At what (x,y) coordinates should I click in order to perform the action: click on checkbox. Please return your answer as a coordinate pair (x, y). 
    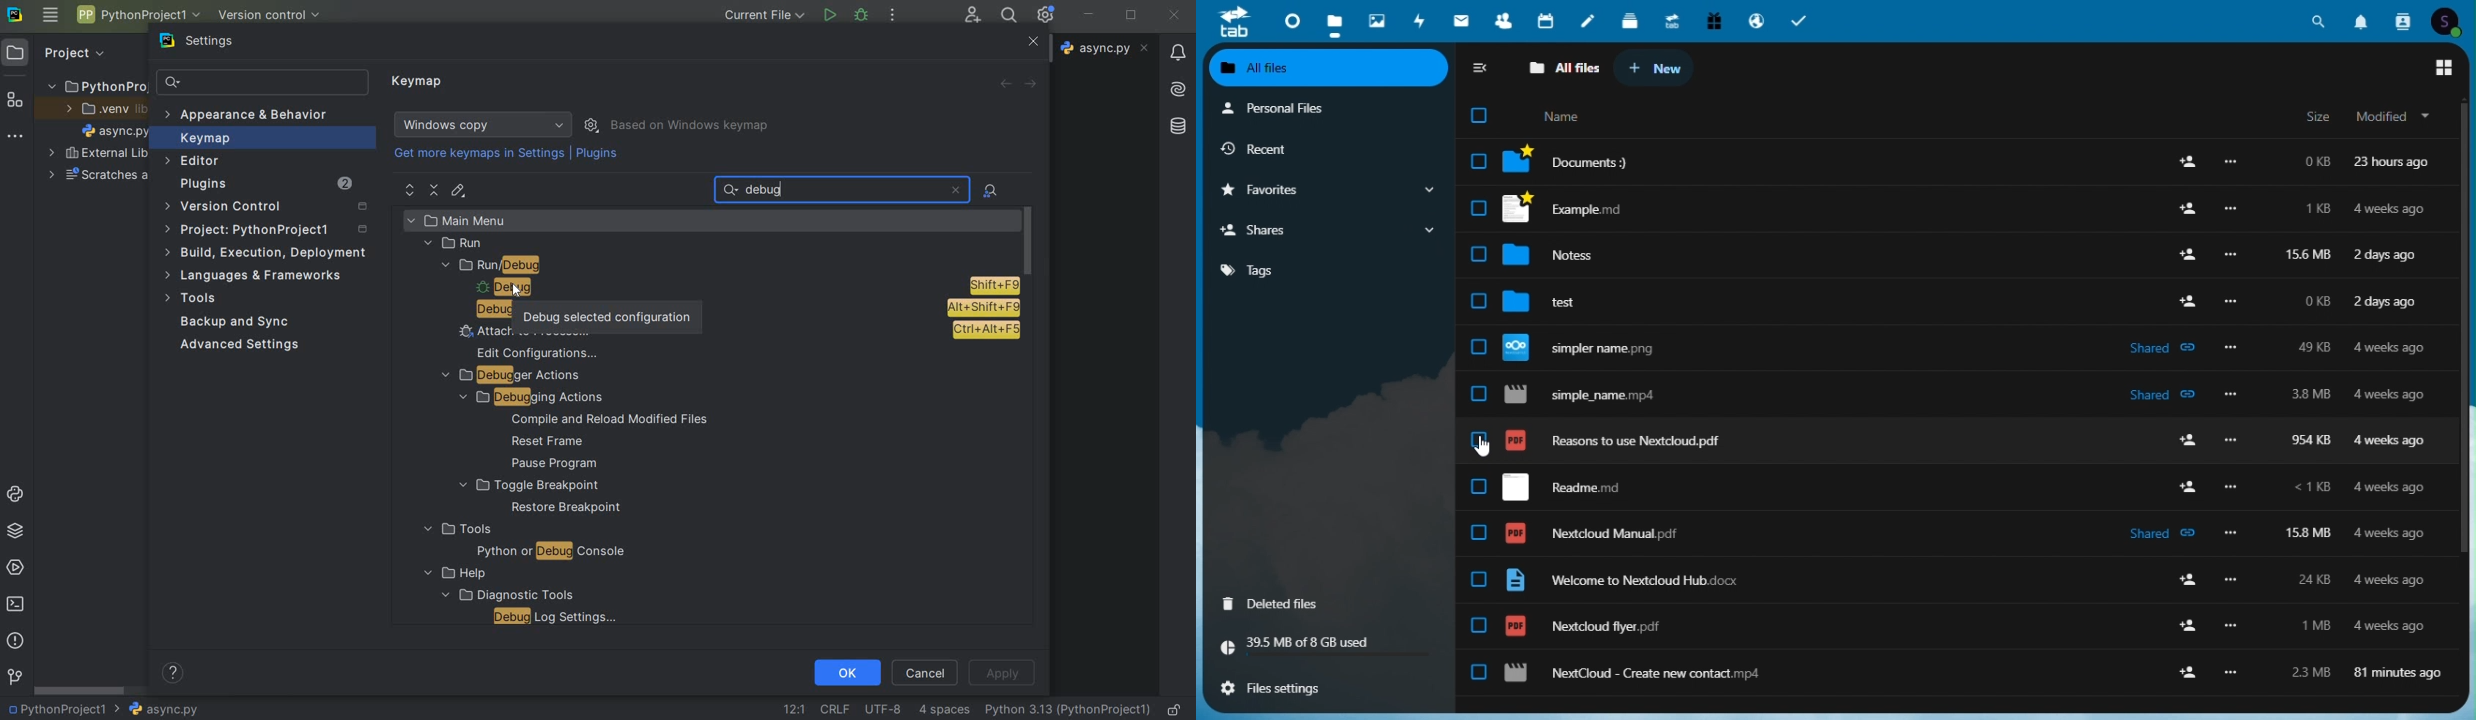
    Looking at the image, I should click on (1479, 672).